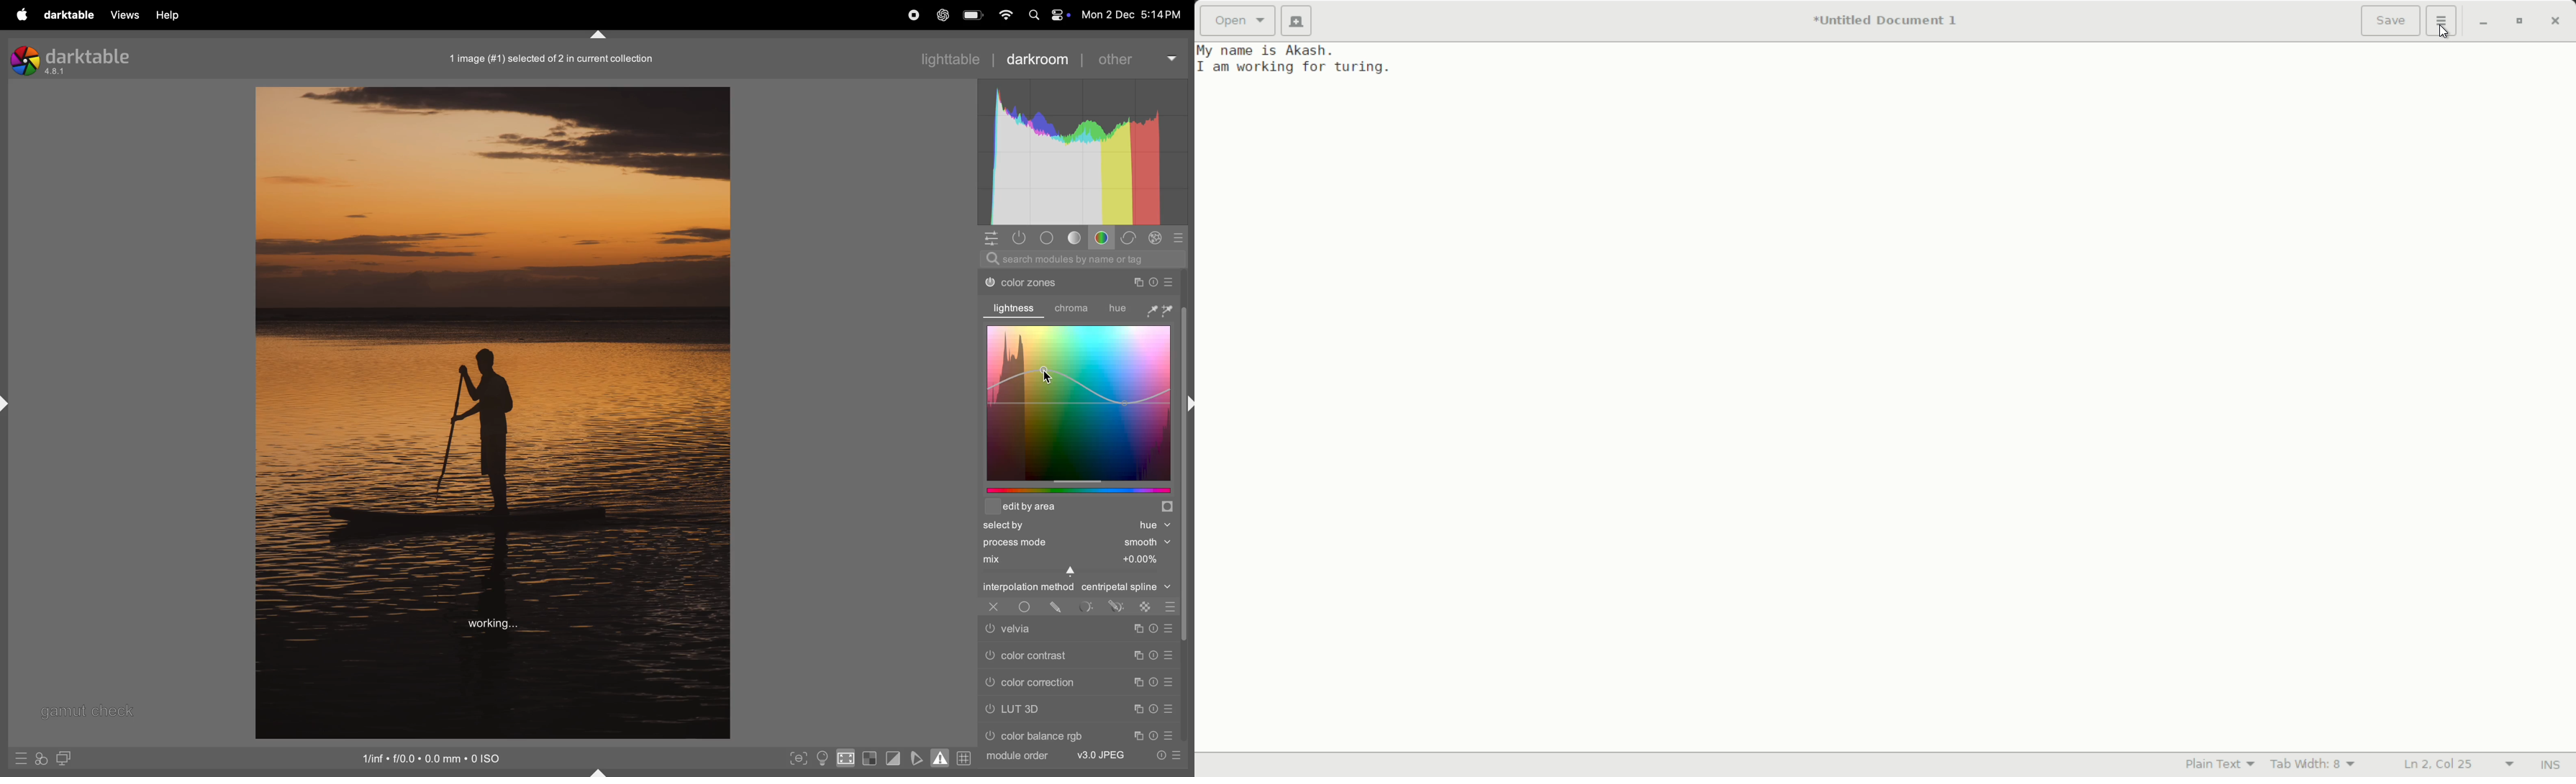 Image resolution: width=2576 pixels, height=784 pixels. Describe the element at coordinates (1074, 558) in the screenshot. I see `mix` at that location.